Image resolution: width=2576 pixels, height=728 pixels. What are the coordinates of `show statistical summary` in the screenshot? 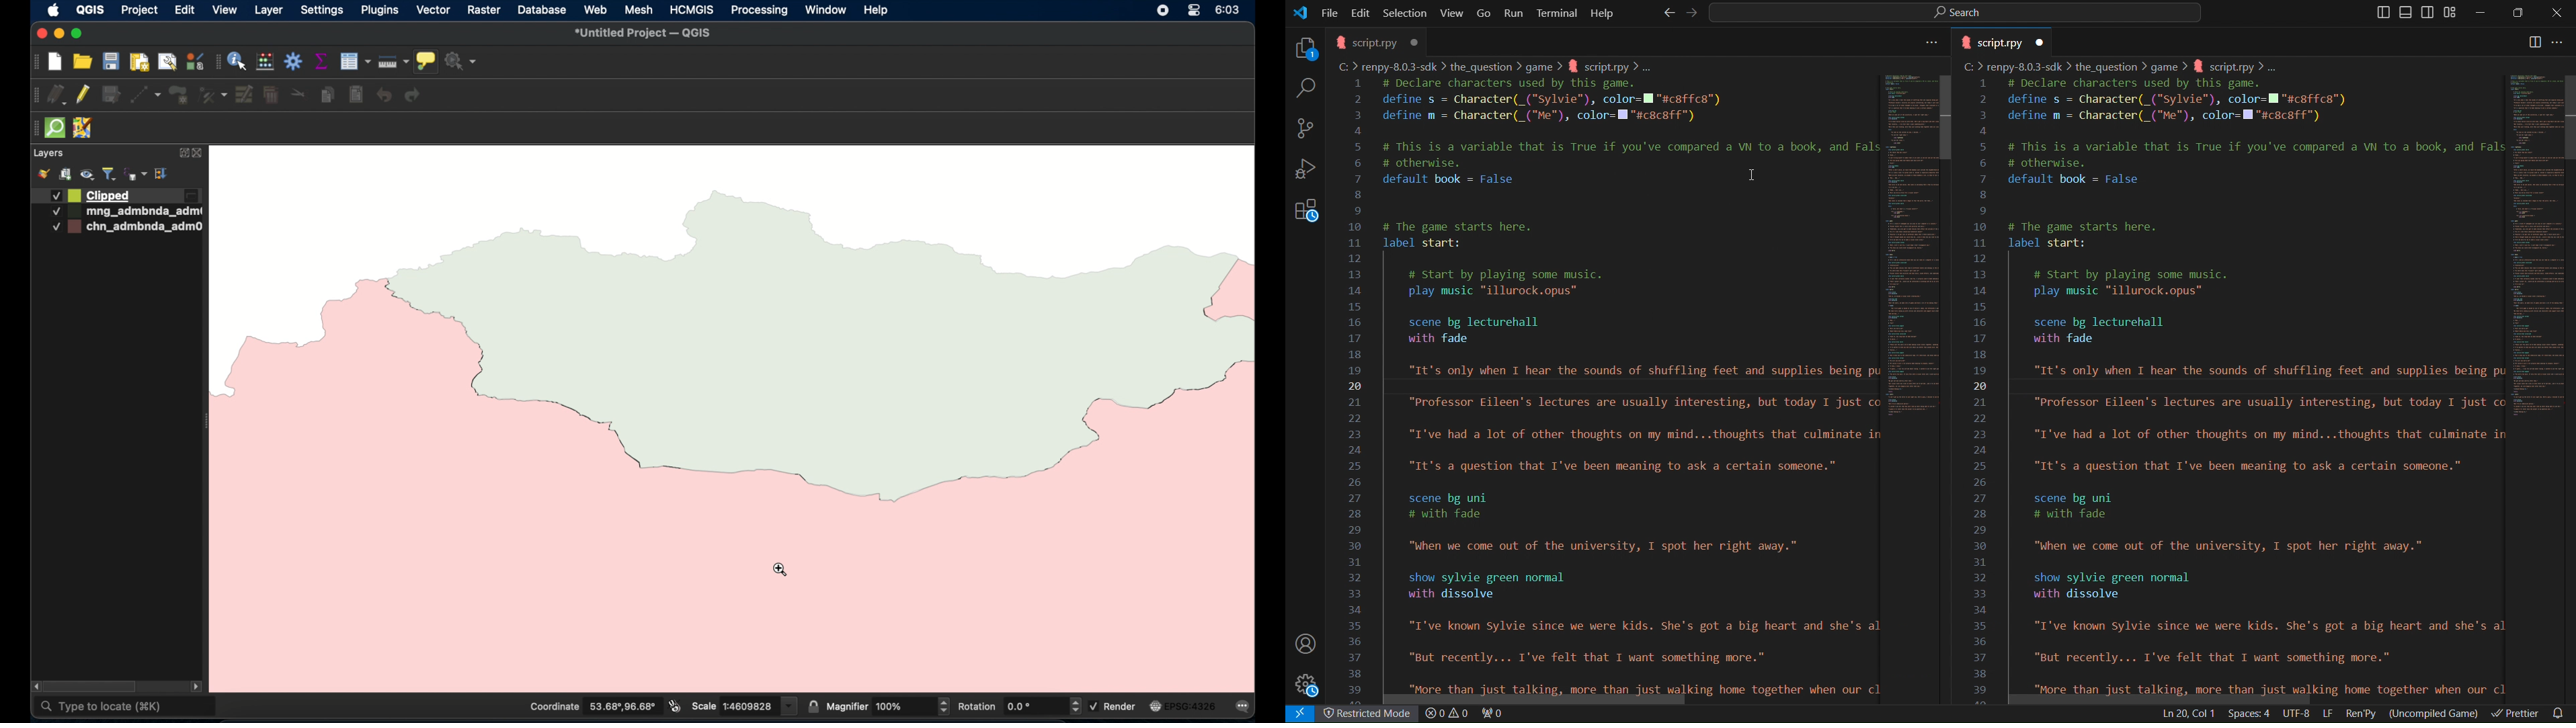 It's located at (322, 61).